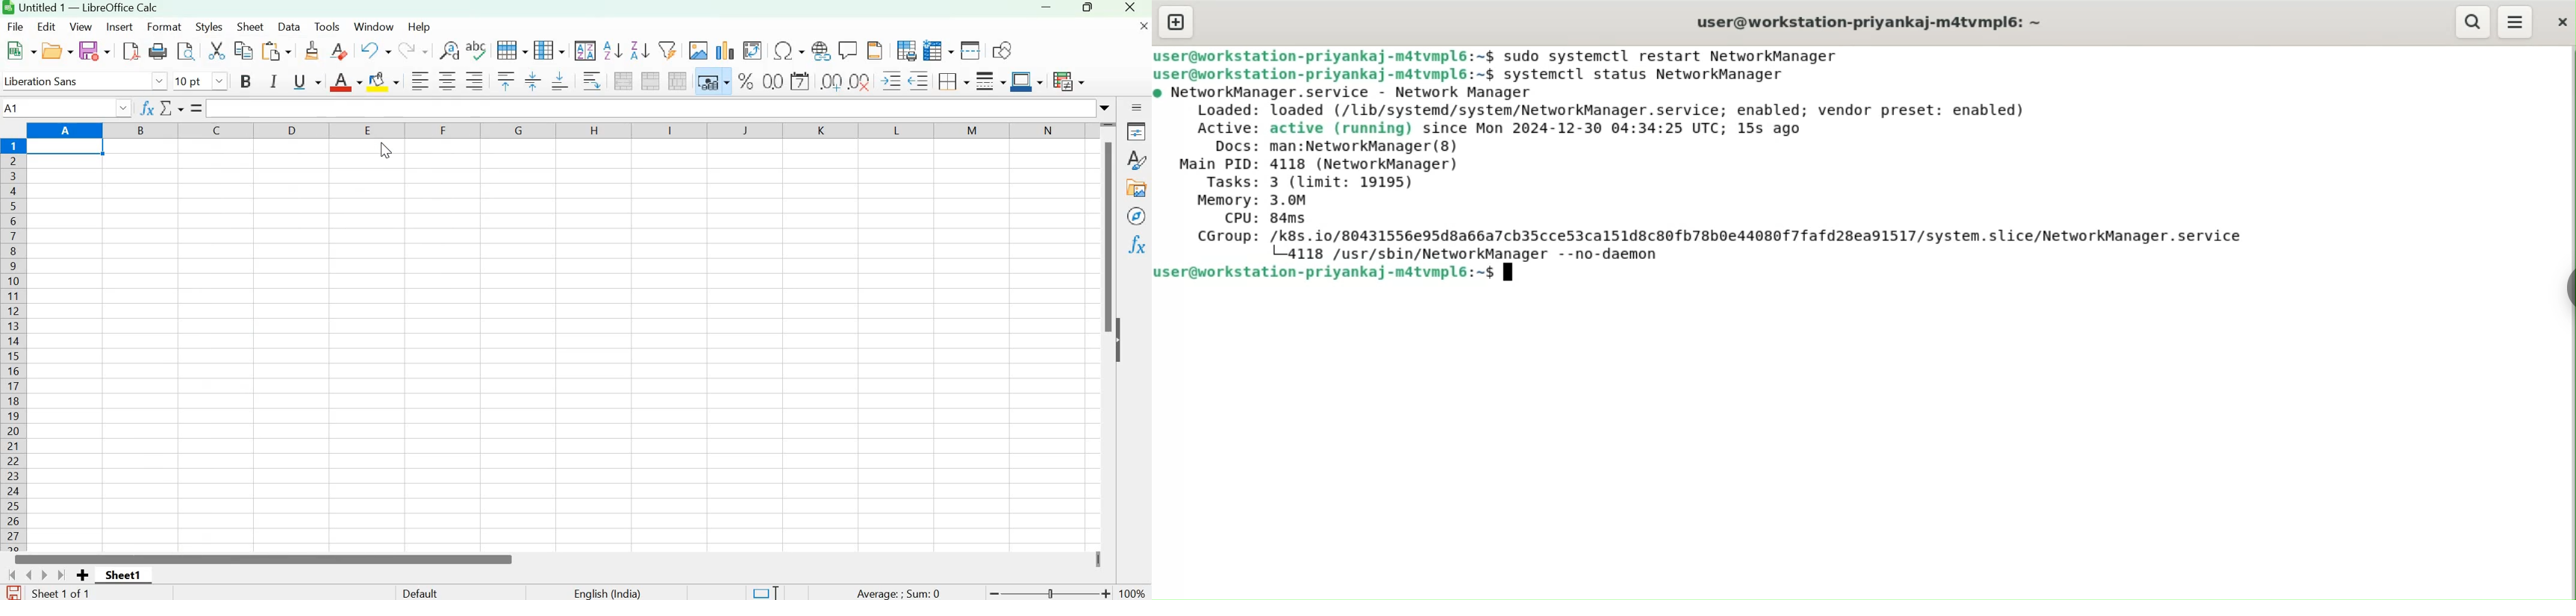 The height and width of the screenshot is (616, 2576). Describe the element at coordinates (1107, 107) in the screenshot. I see `Expand formula bar` at that location.